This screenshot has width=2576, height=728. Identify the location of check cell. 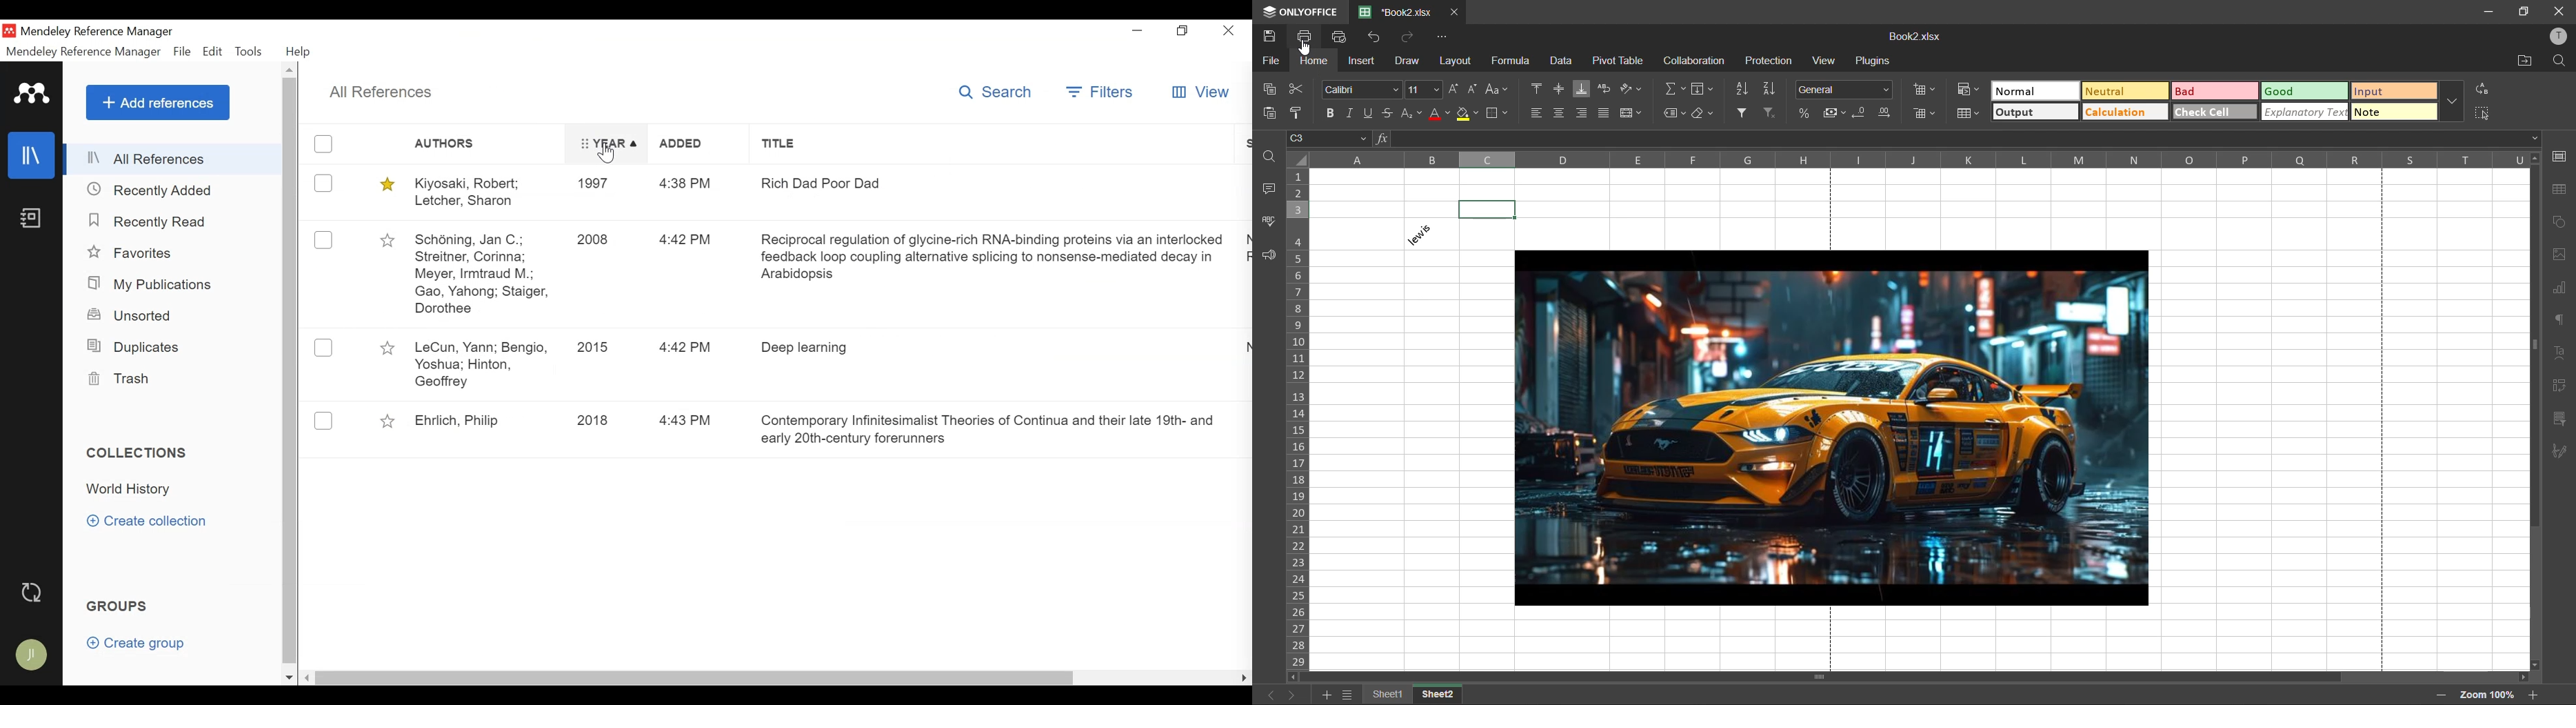
(2215, 111).